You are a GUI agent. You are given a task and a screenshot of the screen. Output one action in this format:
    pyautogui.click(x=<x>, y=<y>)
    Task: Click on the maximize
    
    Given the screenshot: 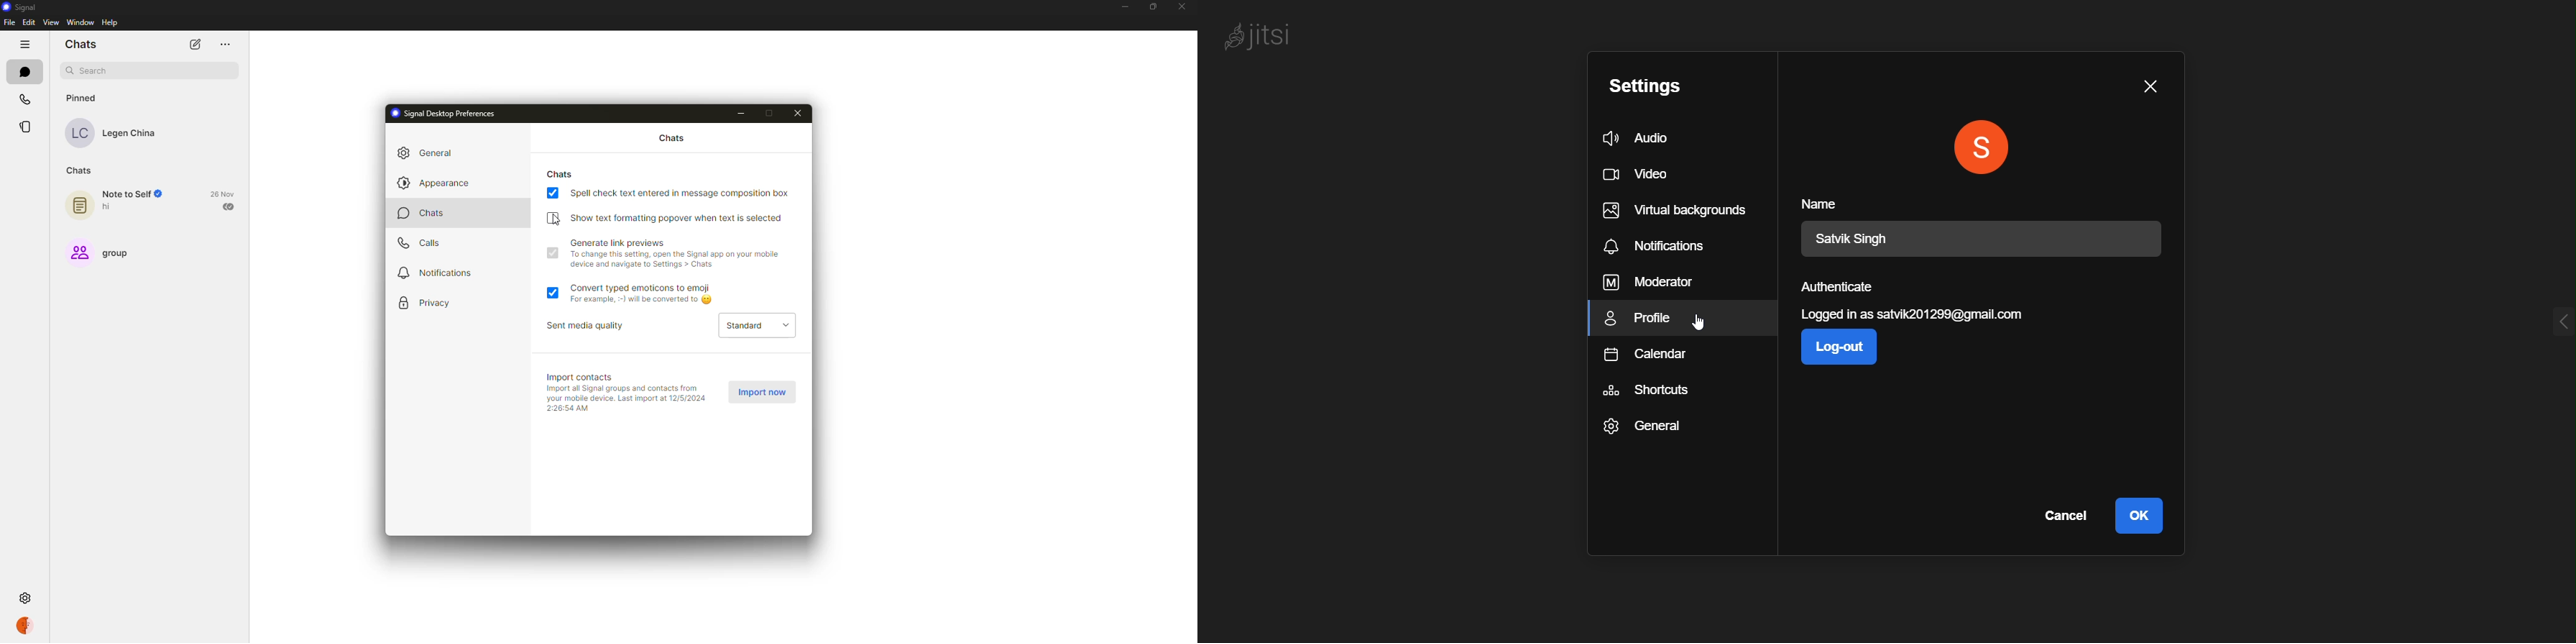 What is the action you would take?
    pyautogui.click(x=772, y=114)
    